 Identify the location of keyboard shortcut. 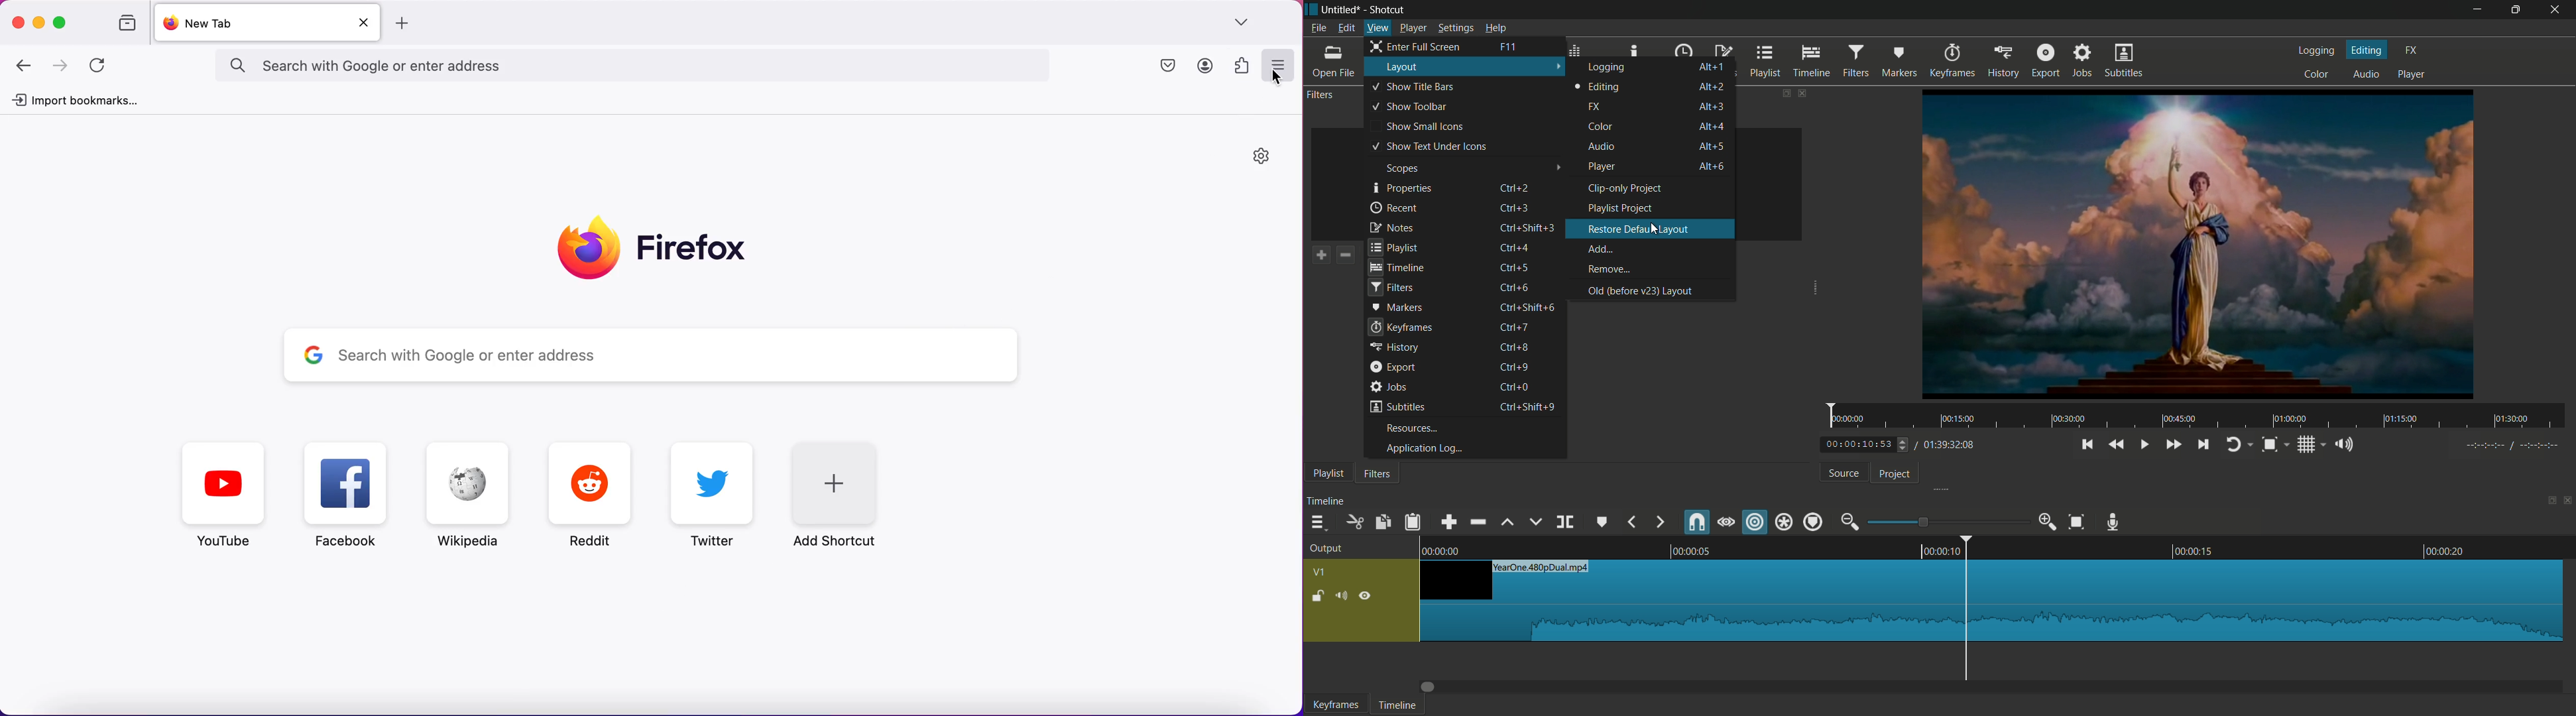
(1529, 227).